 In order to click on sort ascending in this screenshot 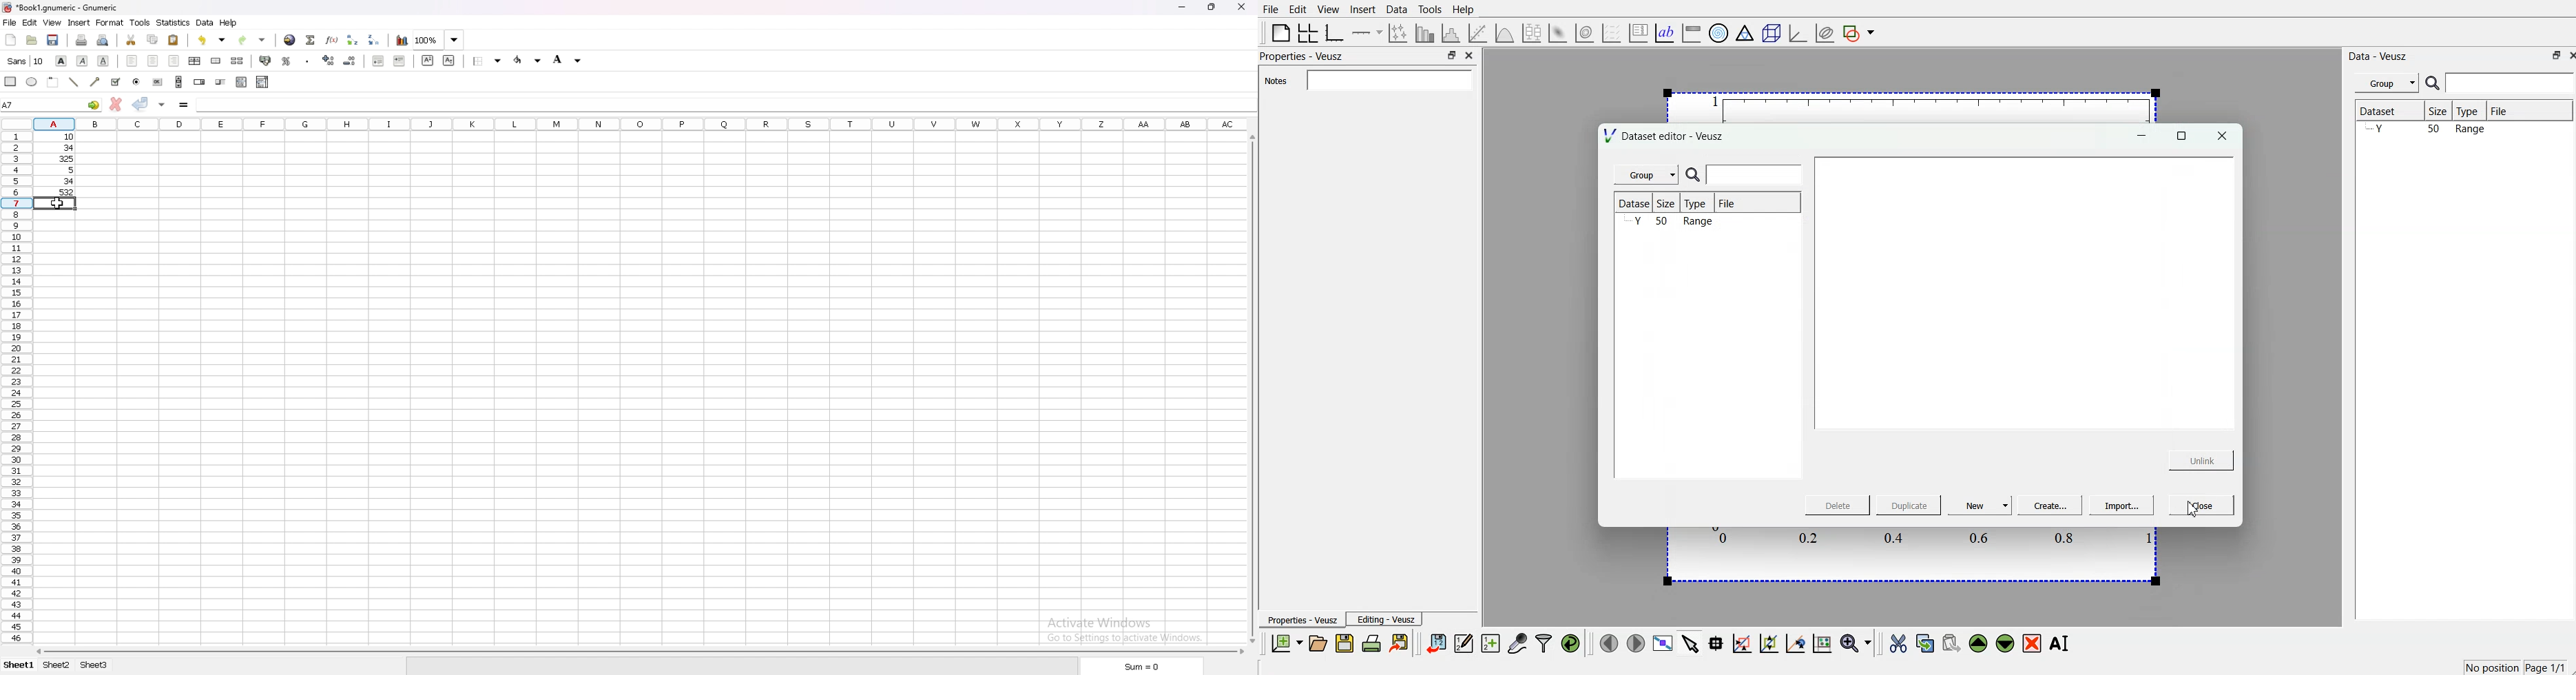, I will do `click(353, 39)`.